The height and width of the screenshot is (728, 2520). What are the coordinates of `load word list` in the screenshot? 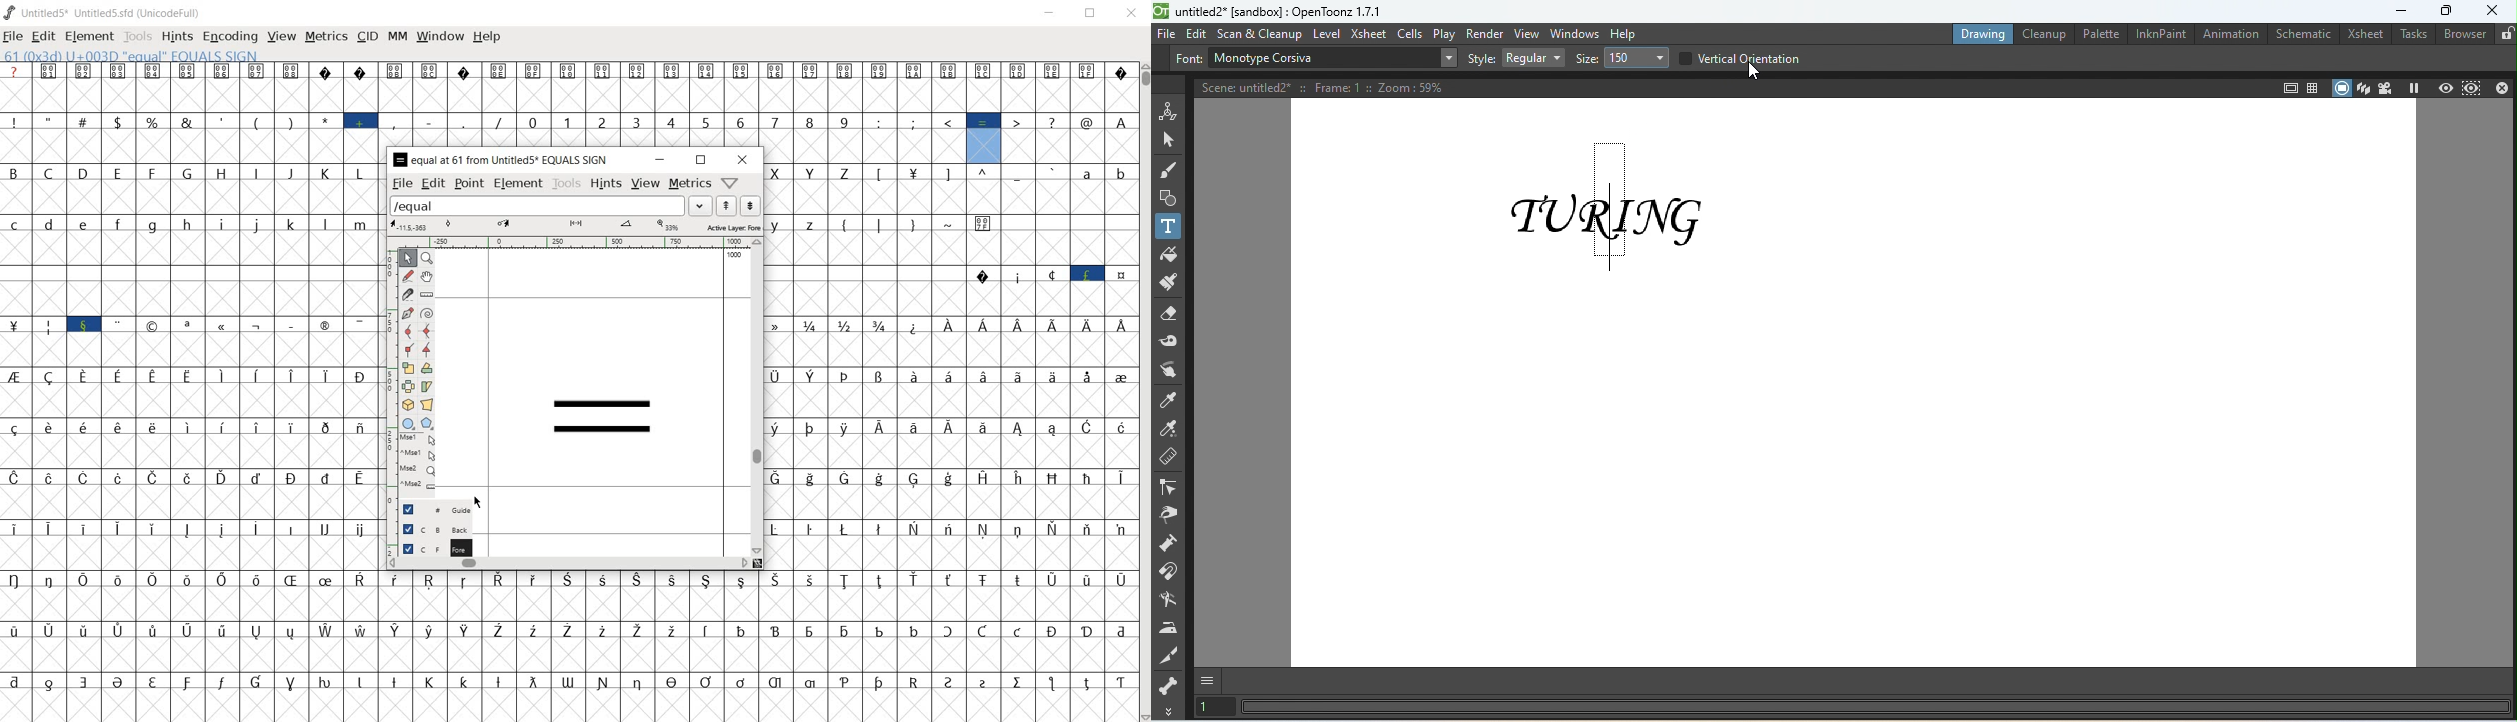 It's located at (550, 206).